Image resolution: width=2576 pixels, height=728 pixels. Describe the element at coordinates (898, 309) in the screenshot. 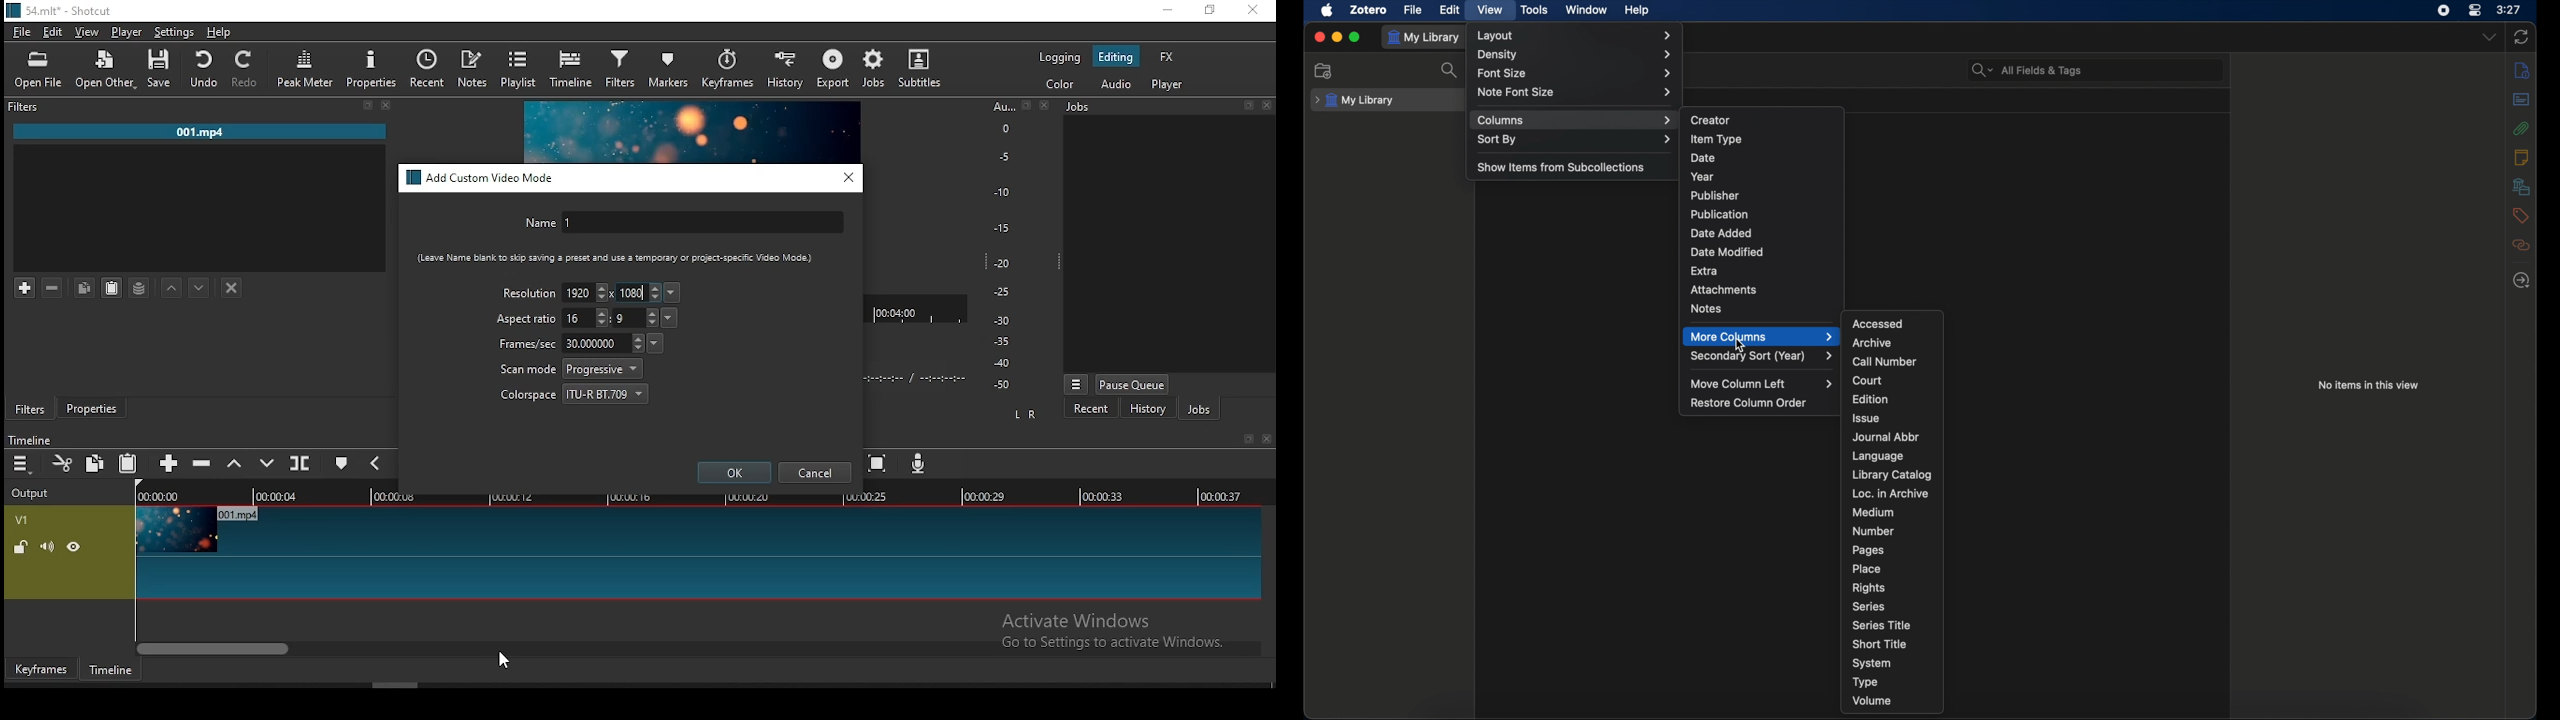

I see `00:04:00` at that location.